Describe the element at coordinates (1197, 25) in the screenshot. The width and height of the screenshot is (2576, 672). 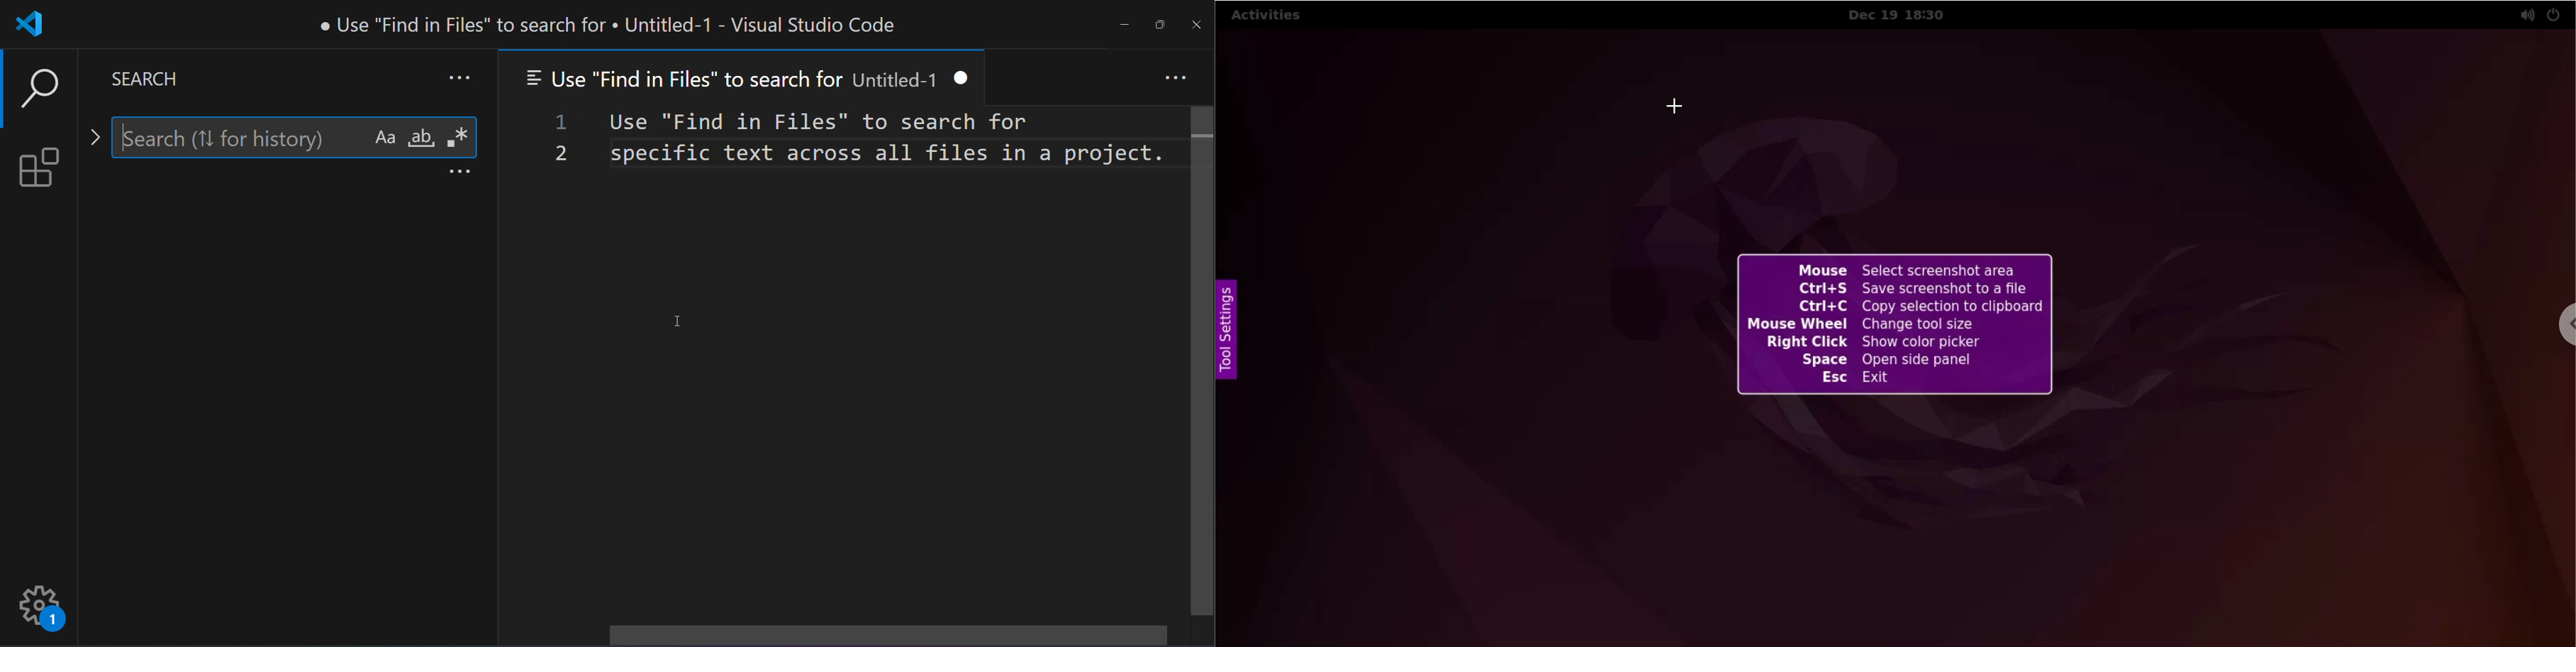
I see `close` at that location.